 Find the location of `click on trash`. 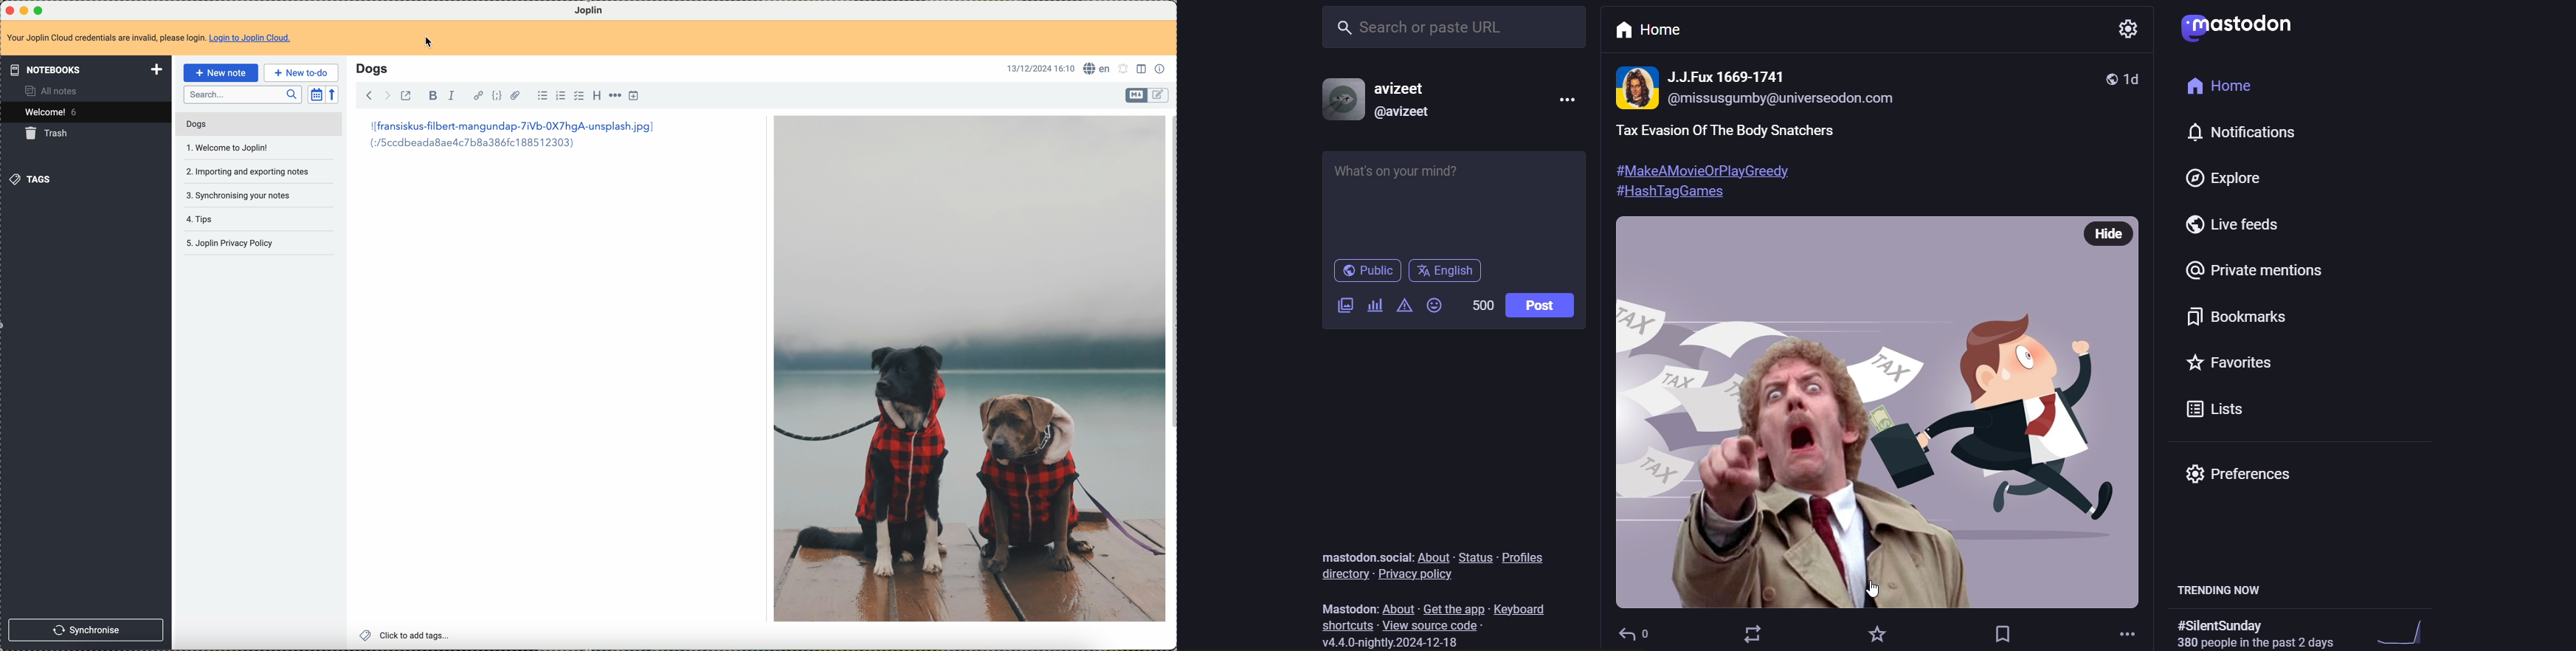

click on trash is located at coordinates (71, 136).